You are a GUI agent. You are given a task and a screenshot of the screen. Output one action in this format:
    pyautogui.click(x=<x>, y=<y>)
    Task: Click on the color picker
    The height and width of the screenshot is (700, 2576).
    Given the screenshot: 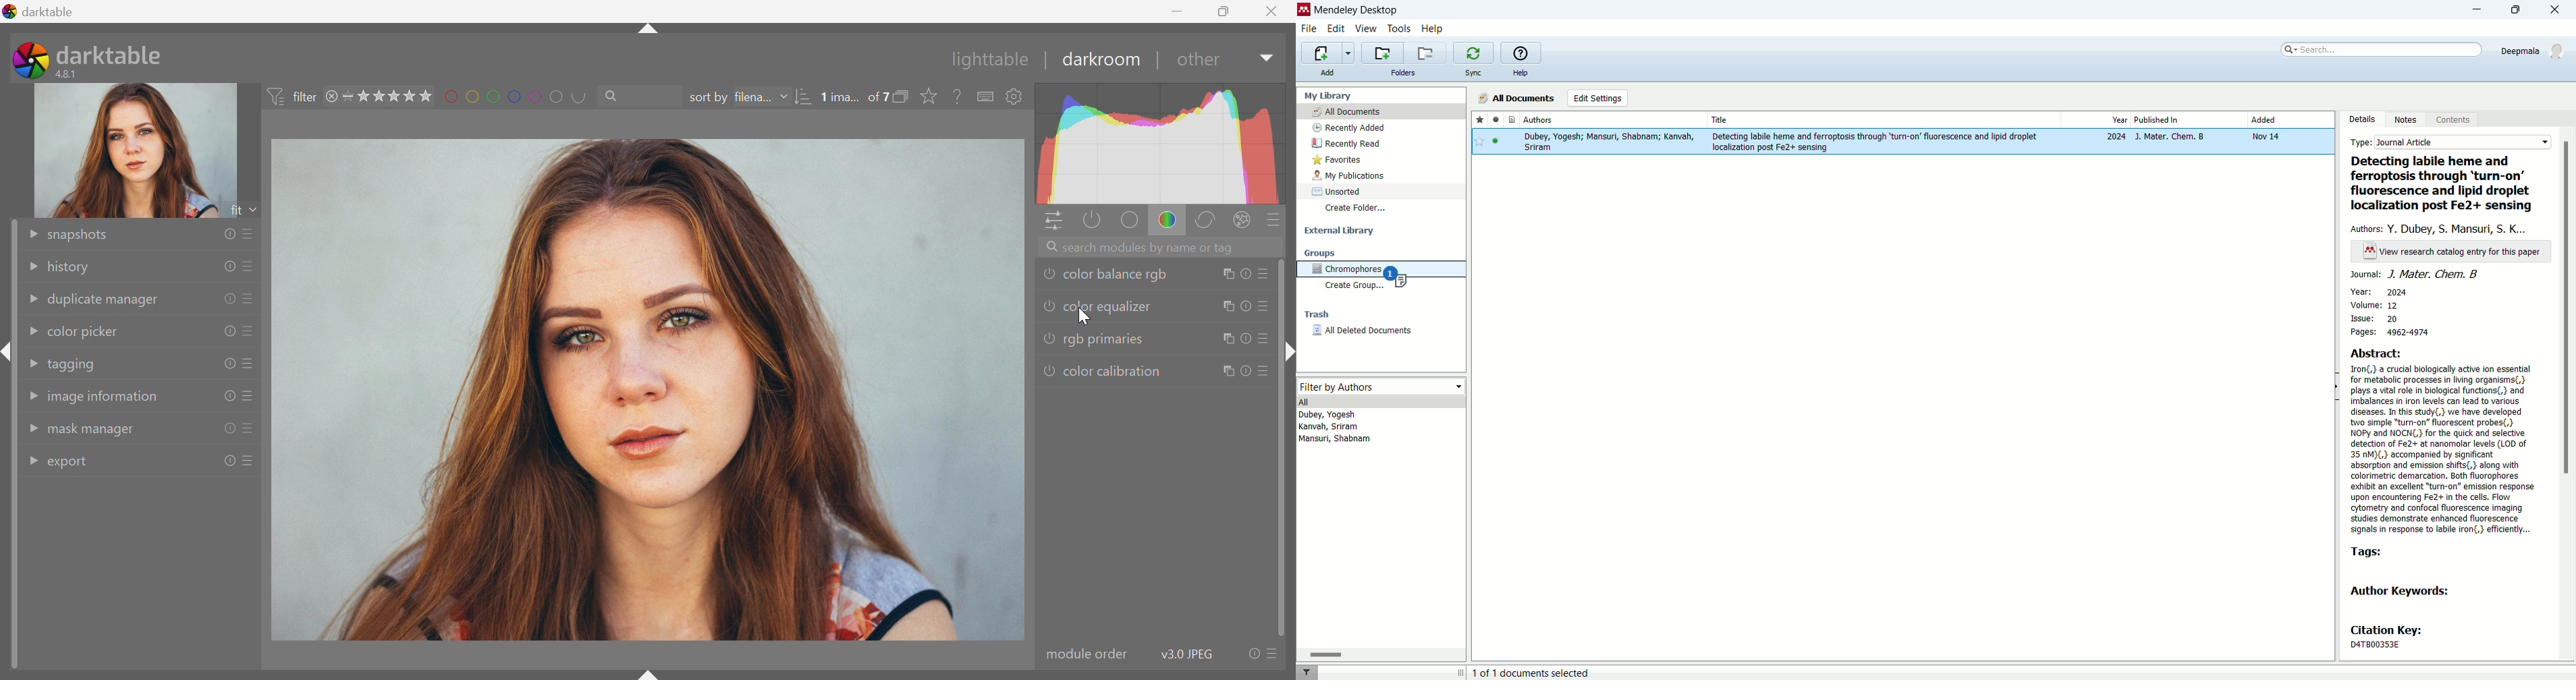 What is the action you would take?
    pyautogui.click(x=84, y=331)
    